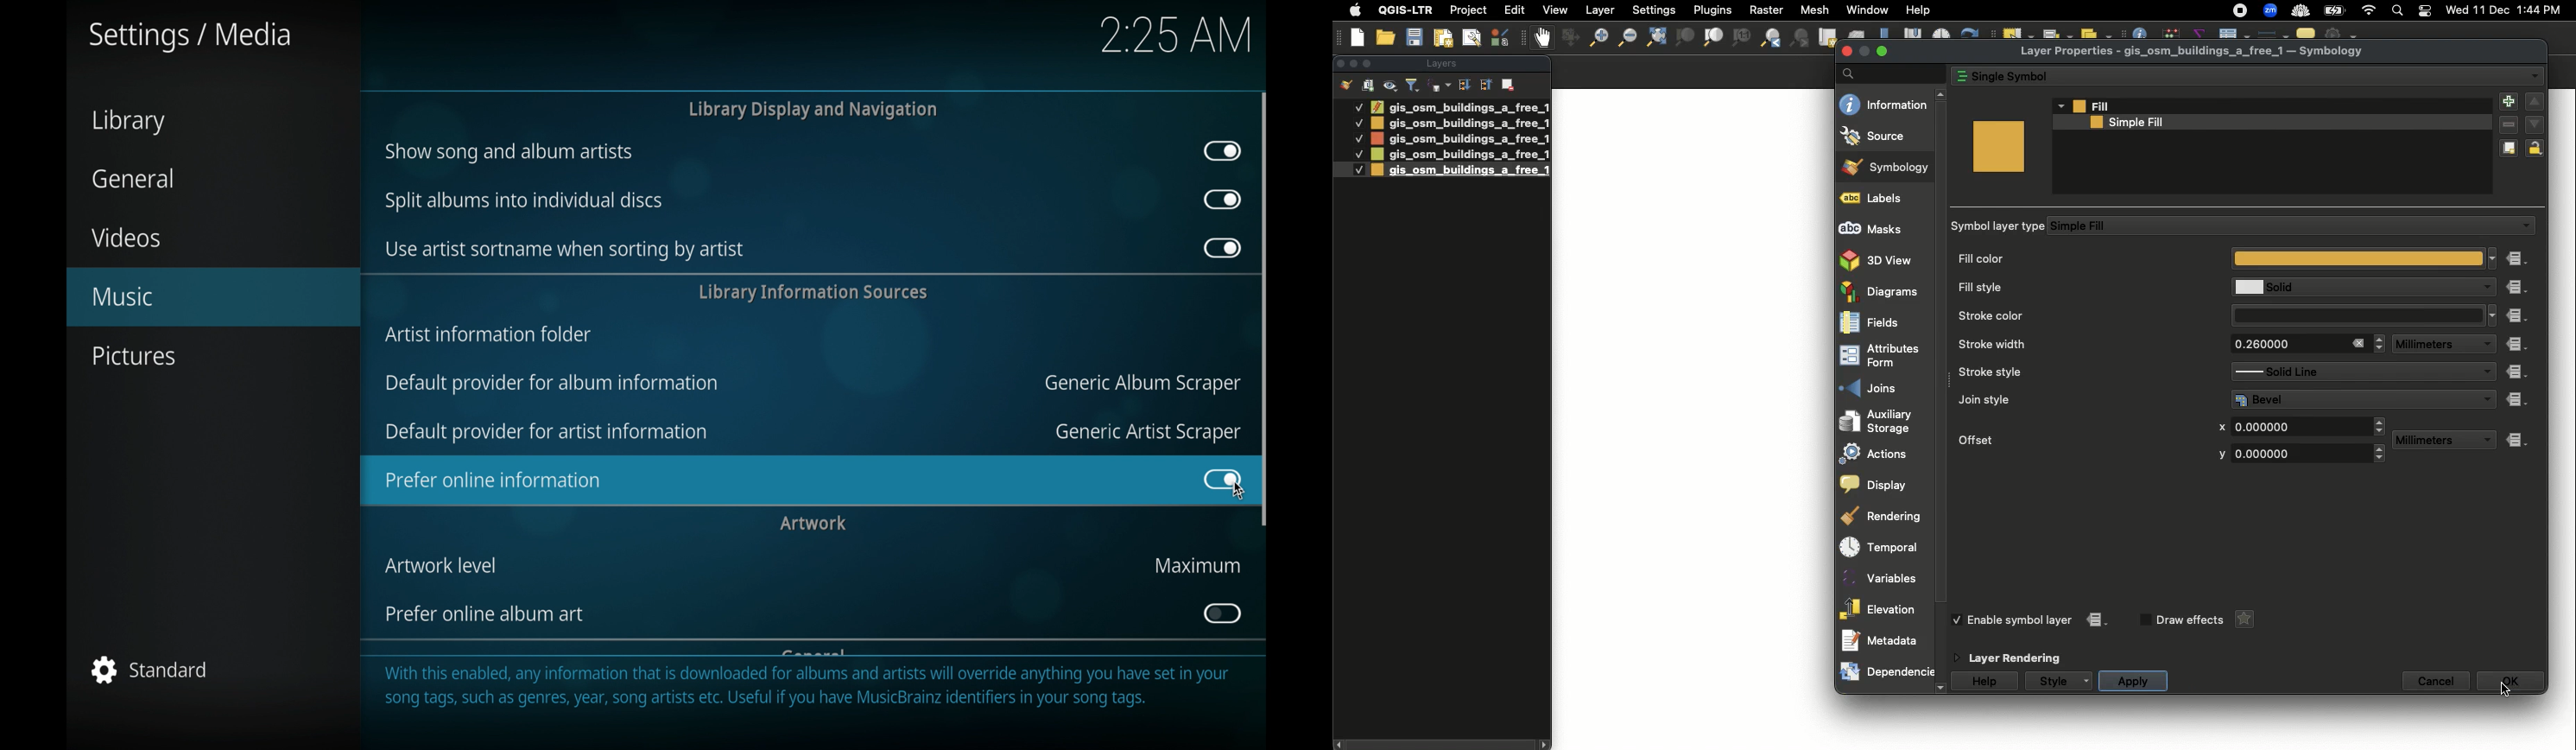 The width and height of the screenshot is (2576, 756). Describe the element at coordinates (815, 524) in the screenshot. I see `artwork` at that location.